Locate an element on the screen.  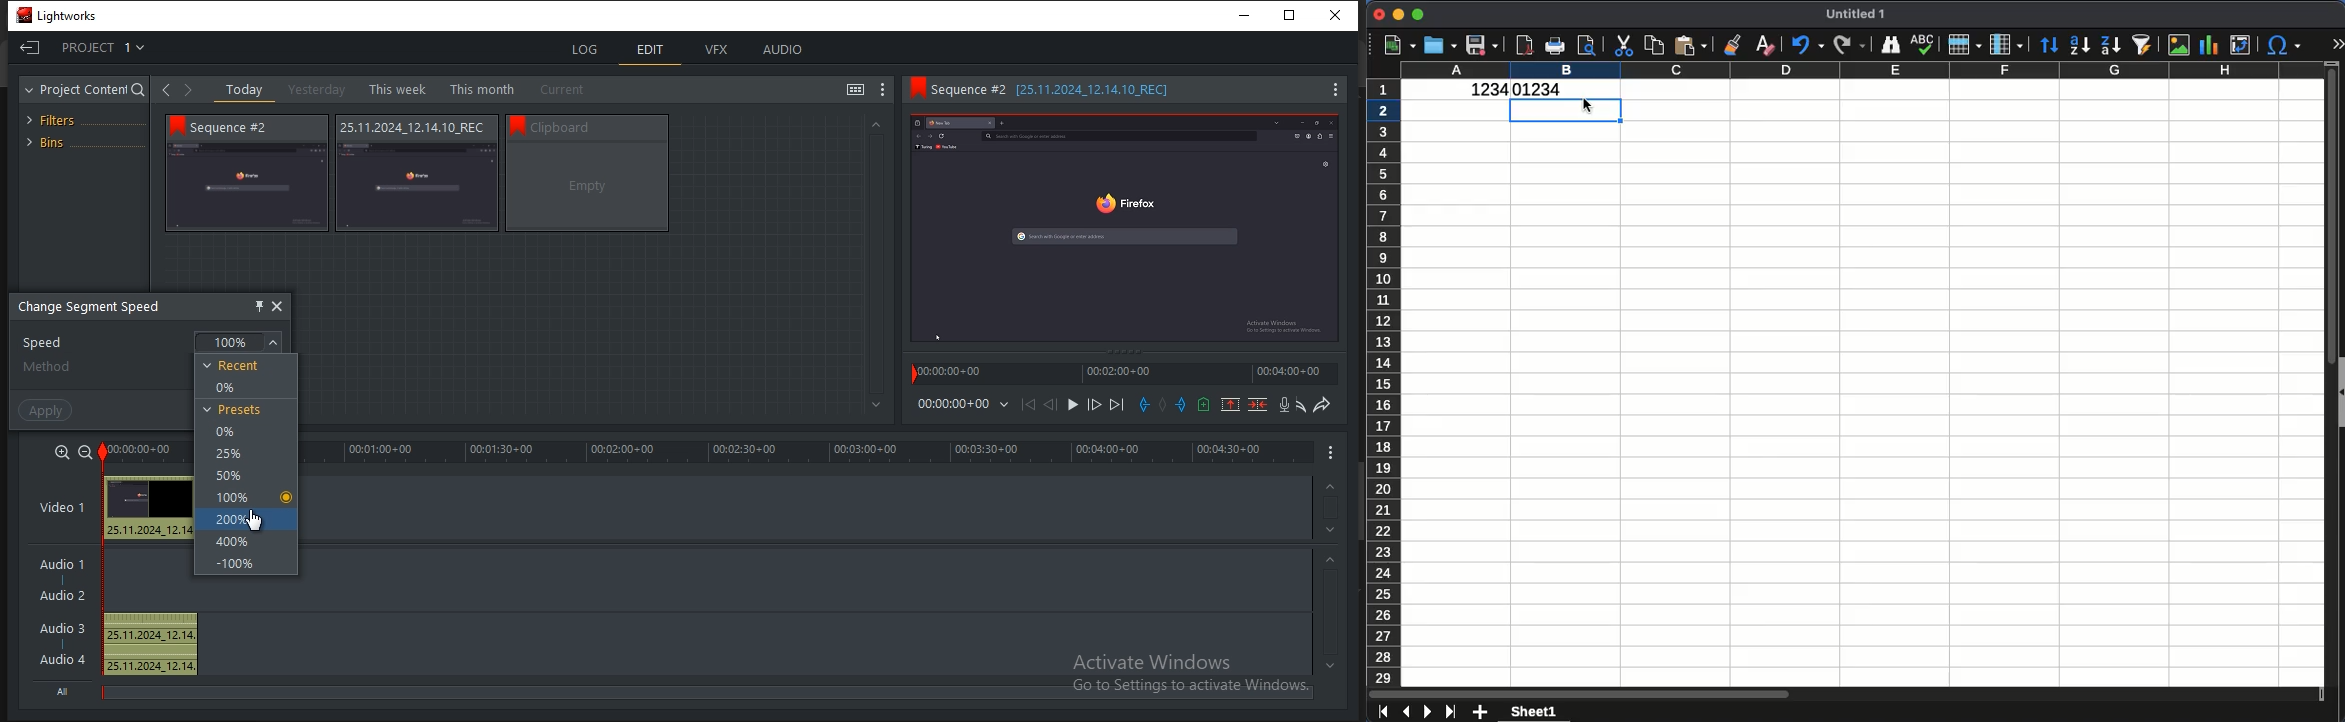
Playback marker is located at coordinates (907, 375).